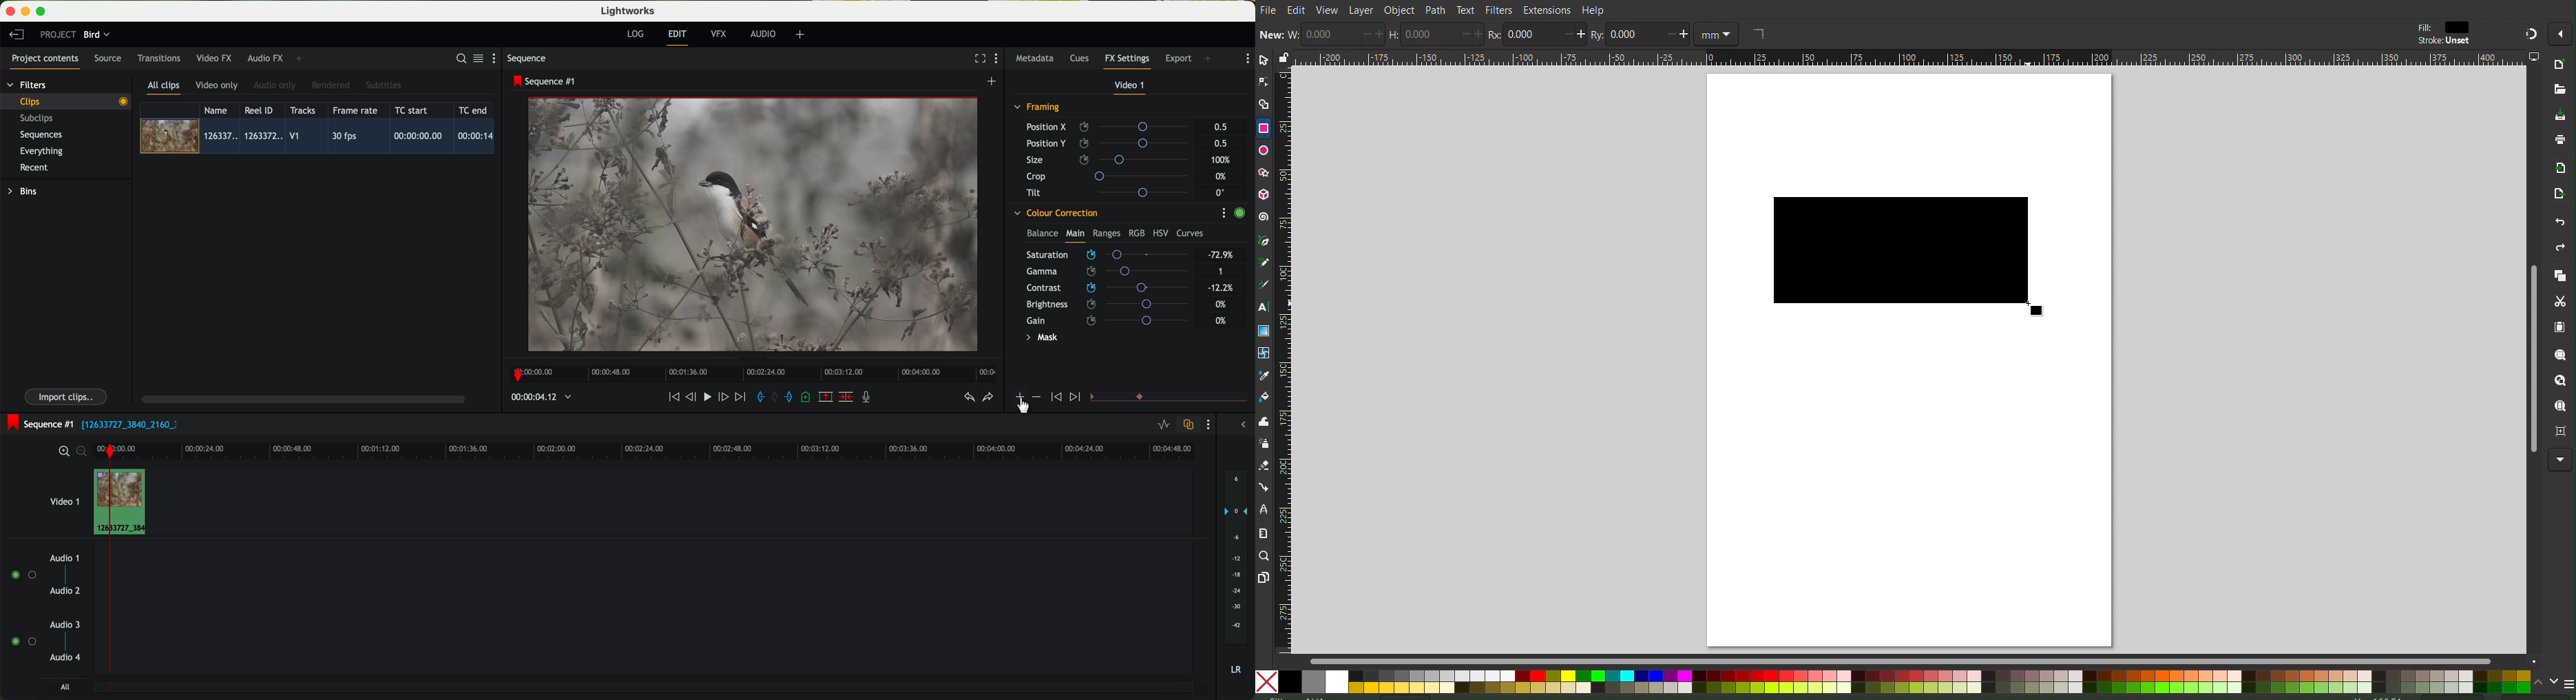 The image size is (2576, 700). I want to click on HSV, so click(1160, 233).